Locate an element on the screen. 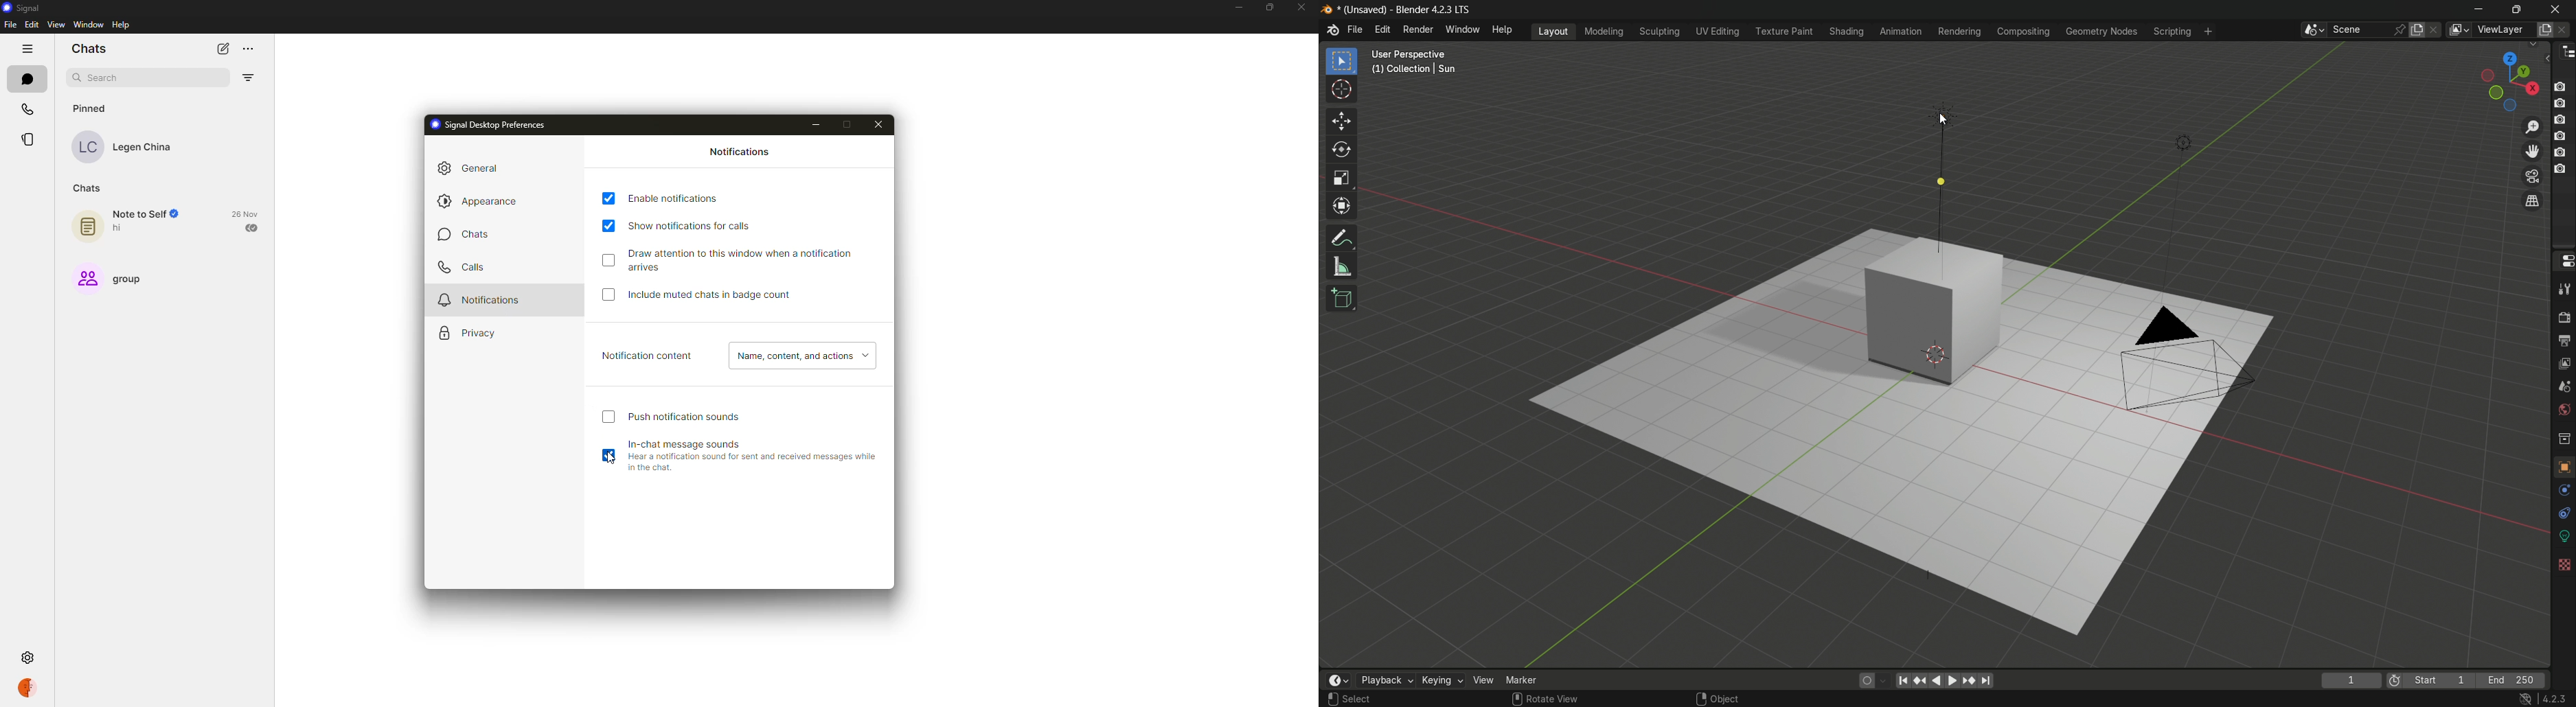  enabled is located at coordinates (607, 197).